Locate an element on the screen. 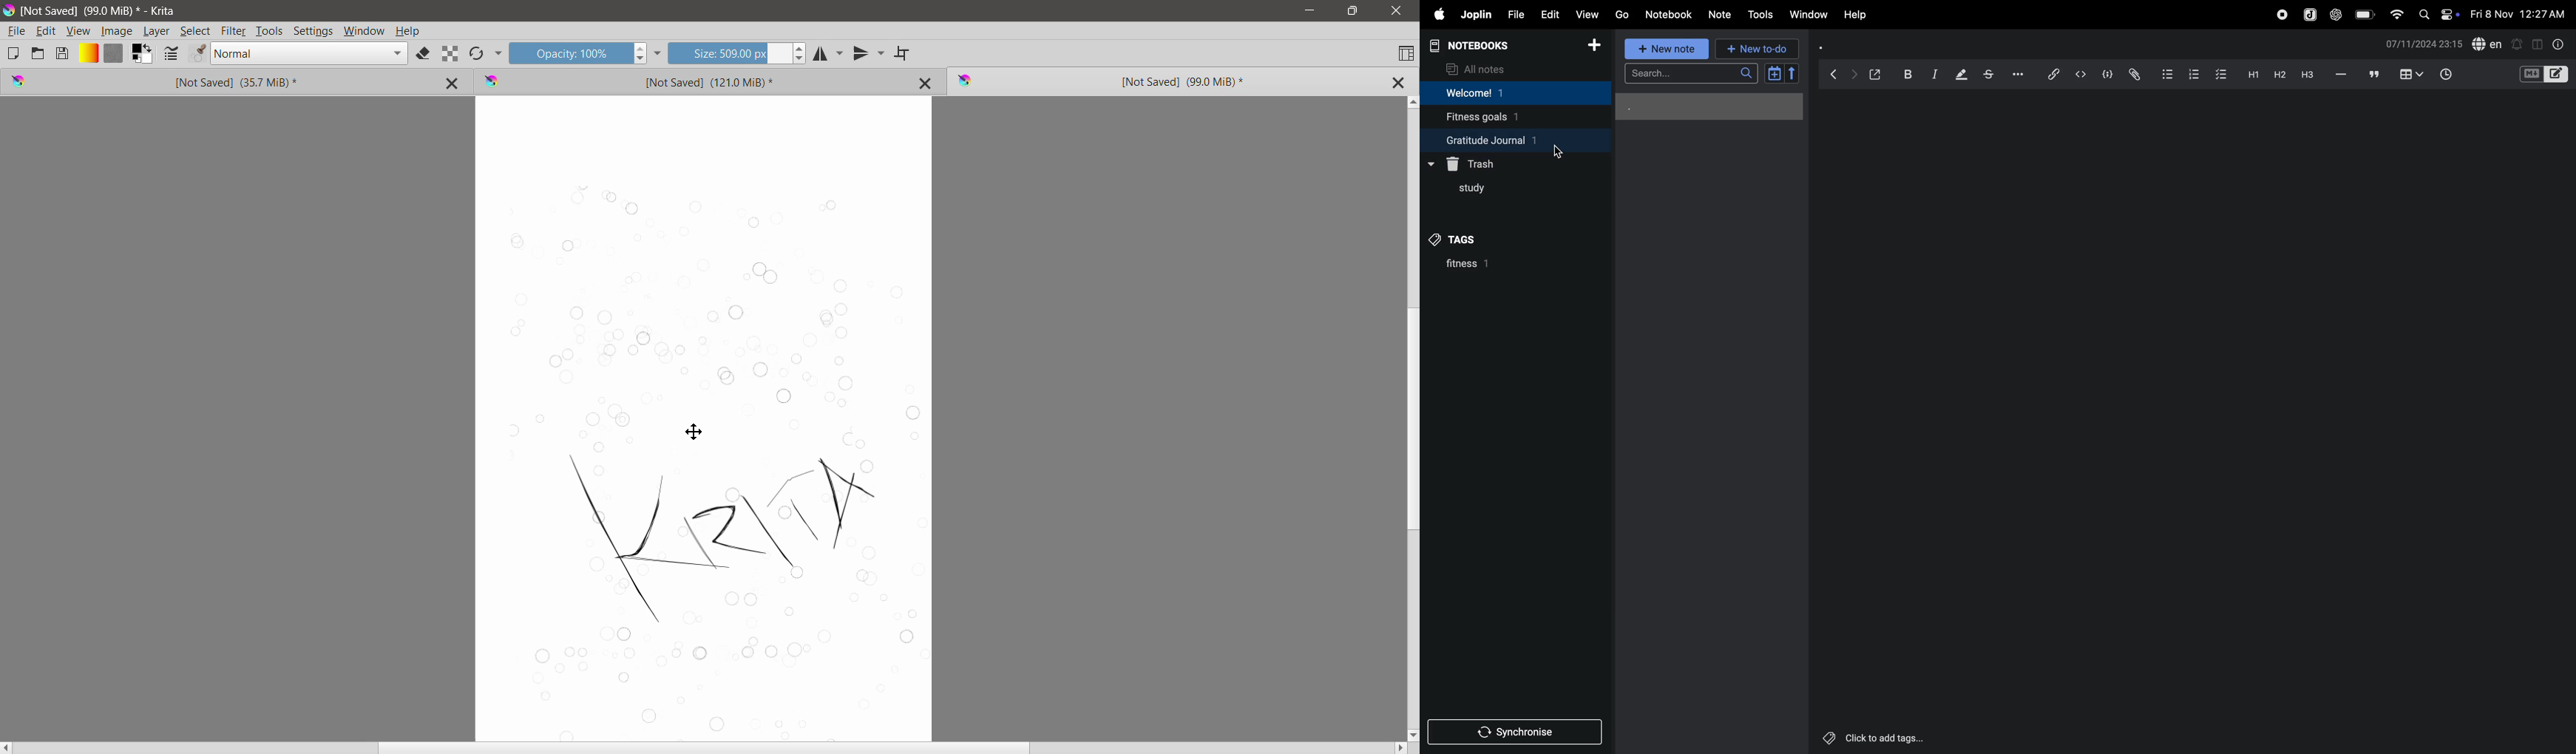 This screenshot has height=756, width=2576. Vertical Scroll Bar is located at coordinates (1411, 418).